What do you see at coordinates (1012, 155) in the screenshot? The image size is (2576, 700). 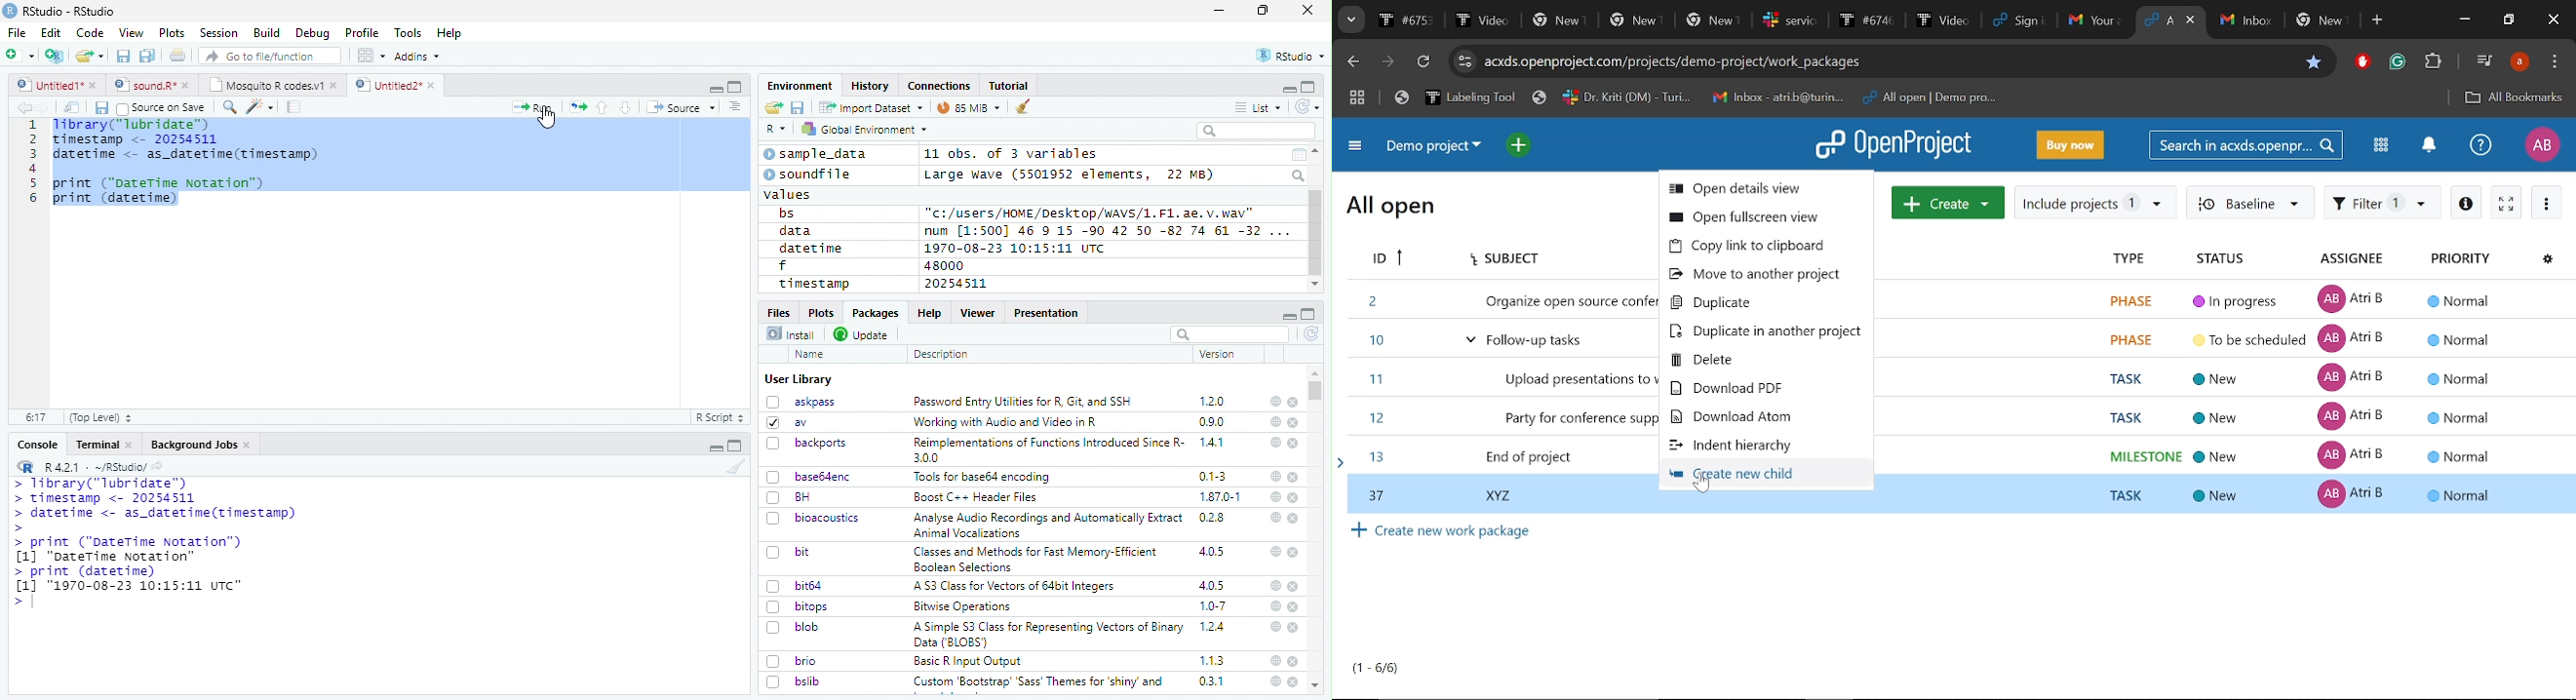 I see `11 obs. of 3 variables` at bounding box center [1012, 155].